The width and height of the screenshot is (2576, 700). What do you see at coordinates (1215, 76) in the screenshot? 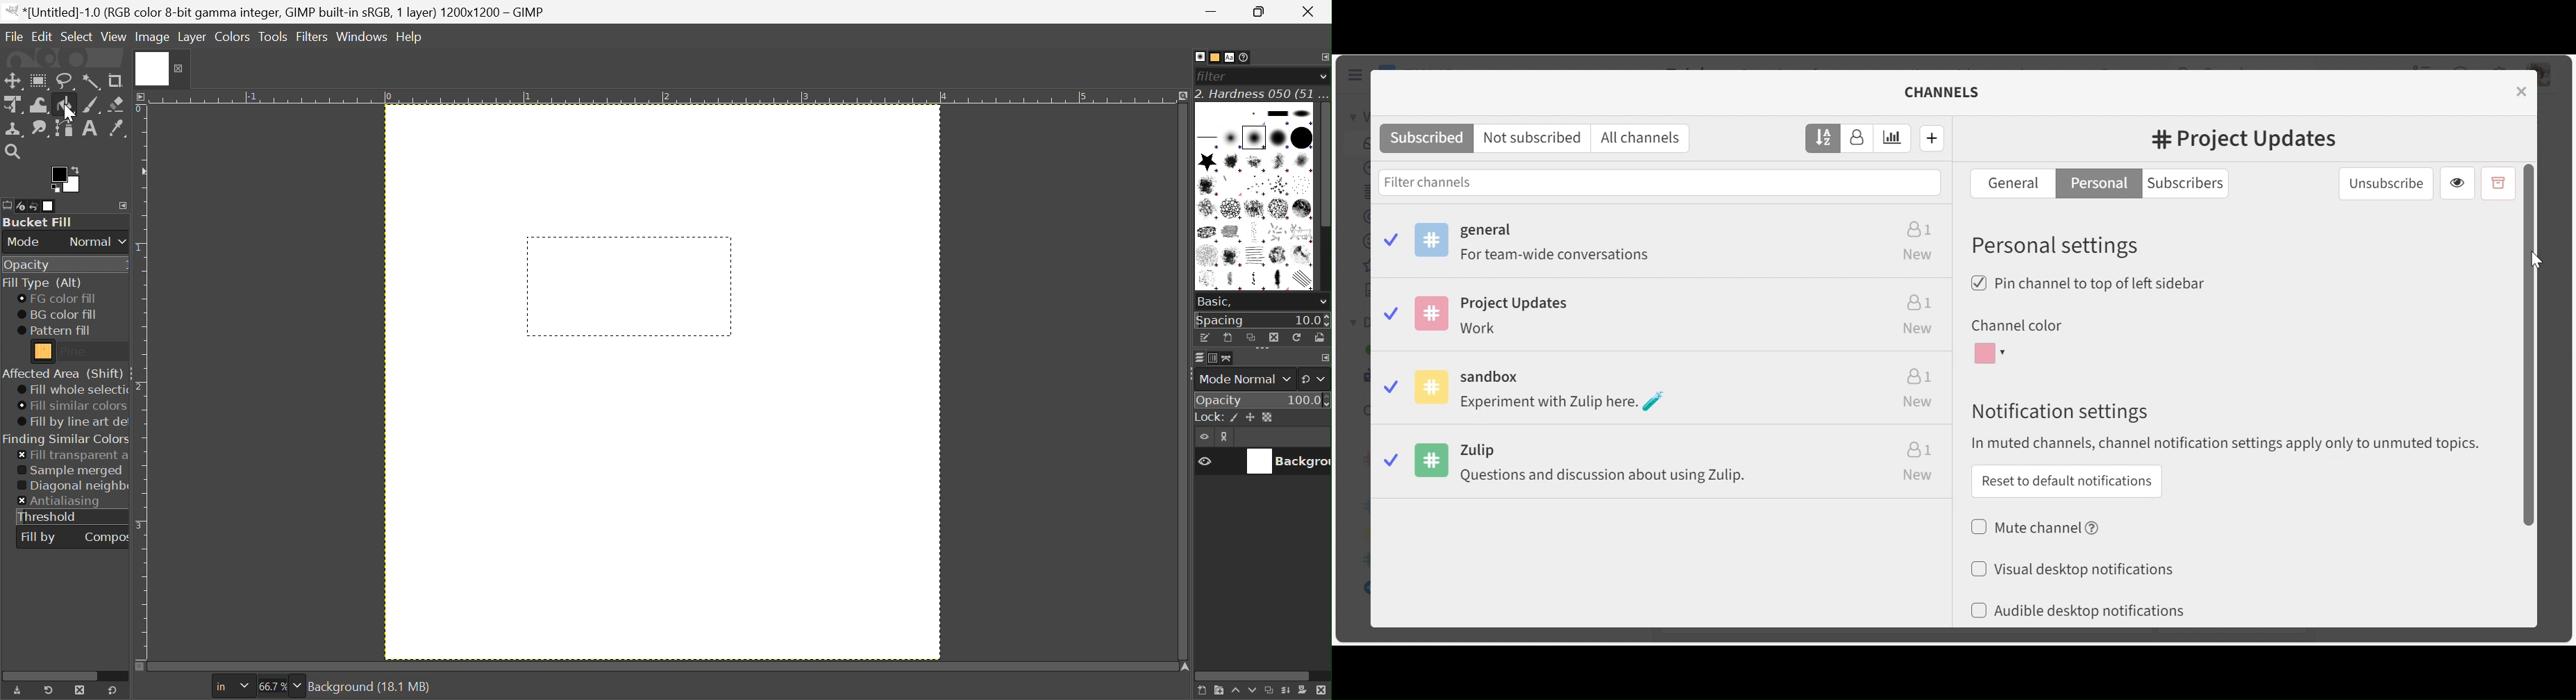
I see `Filter` at bounding box center [1215, 76].